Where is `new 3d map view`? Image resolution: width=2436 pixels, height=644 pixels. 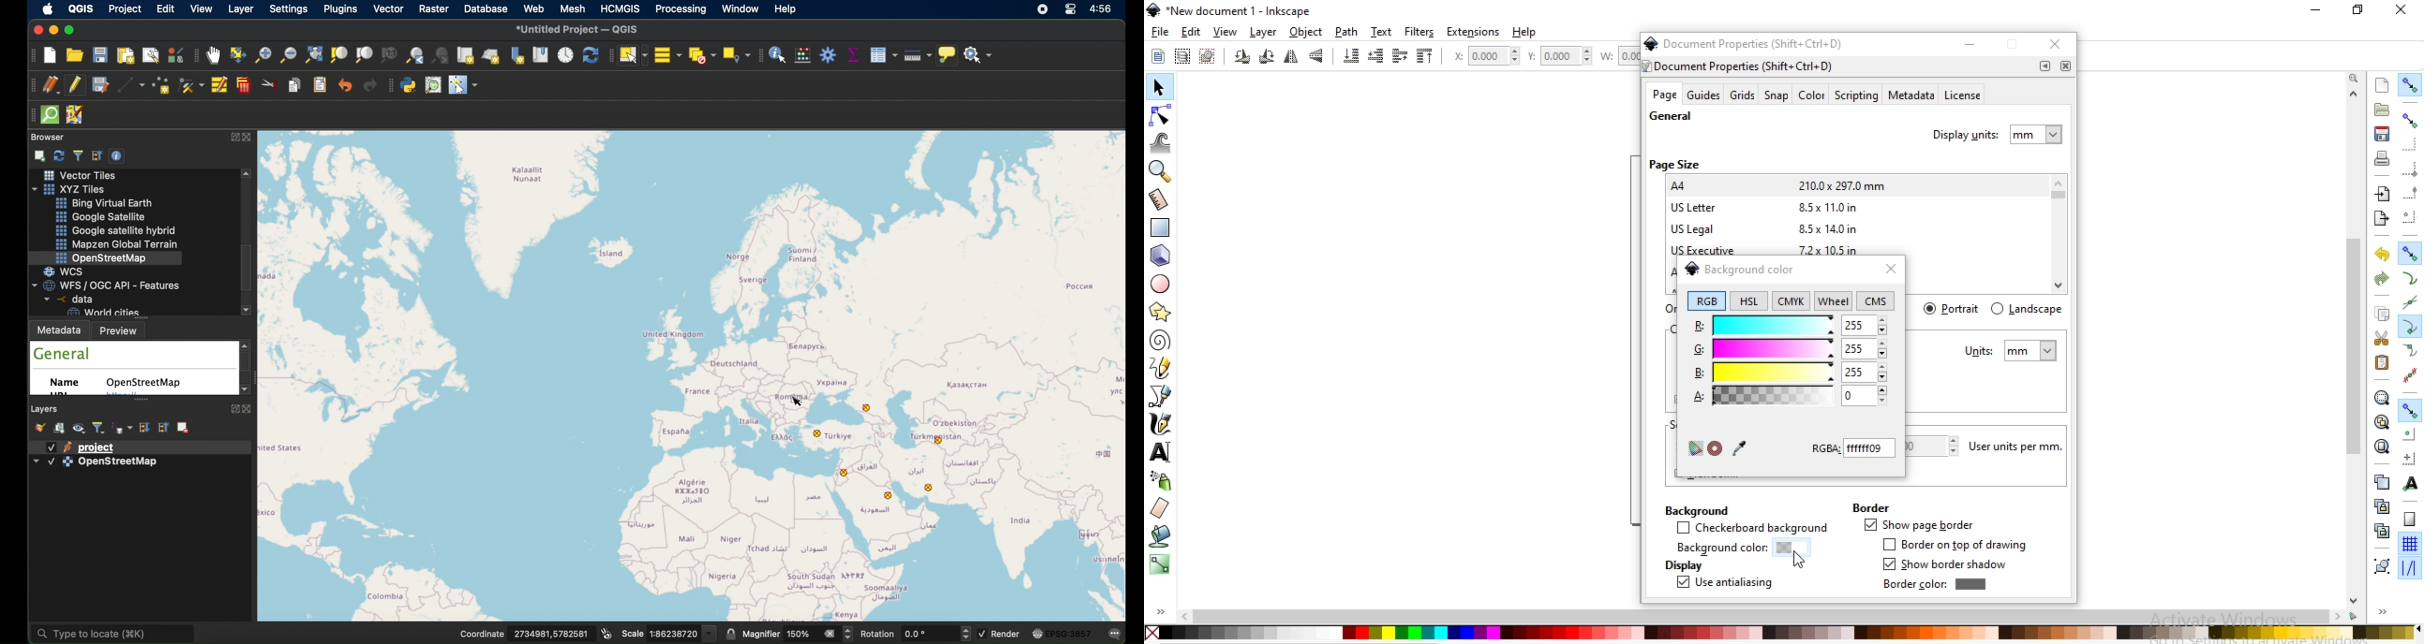 new 3d map view is located at coordinates (493, 55).